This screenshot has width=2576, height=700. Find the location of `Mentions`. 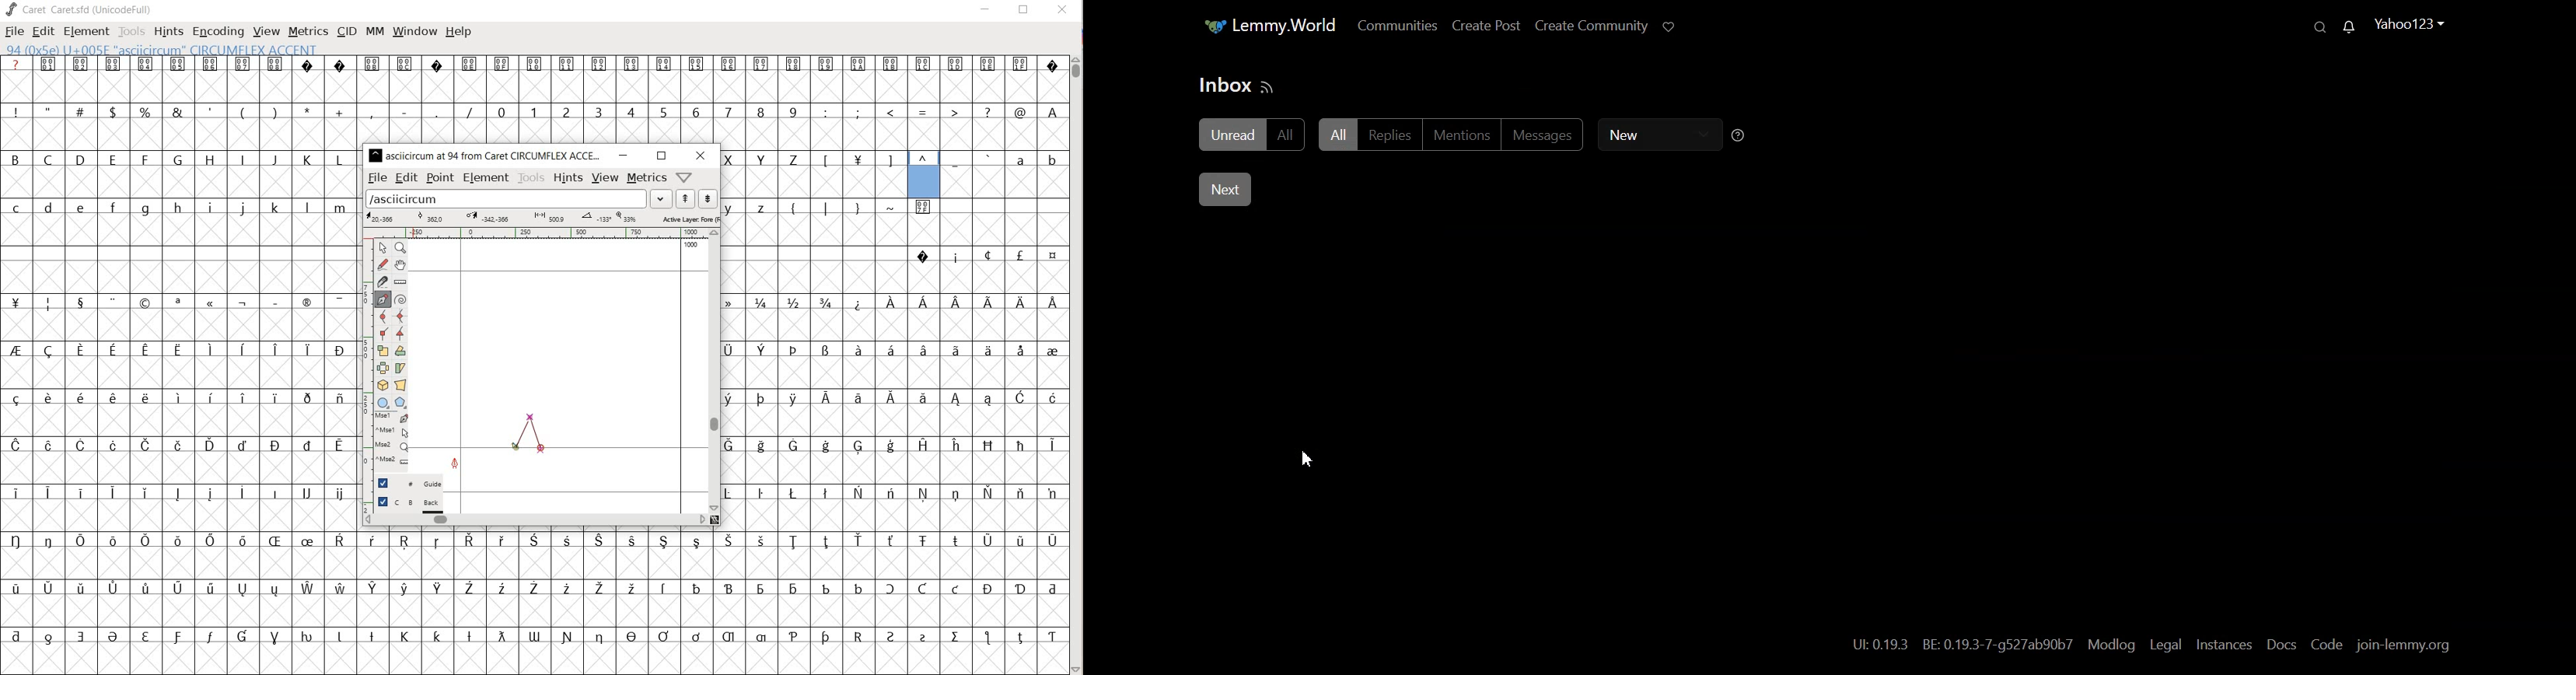

Mentions is located at coordinates (1464, 134).